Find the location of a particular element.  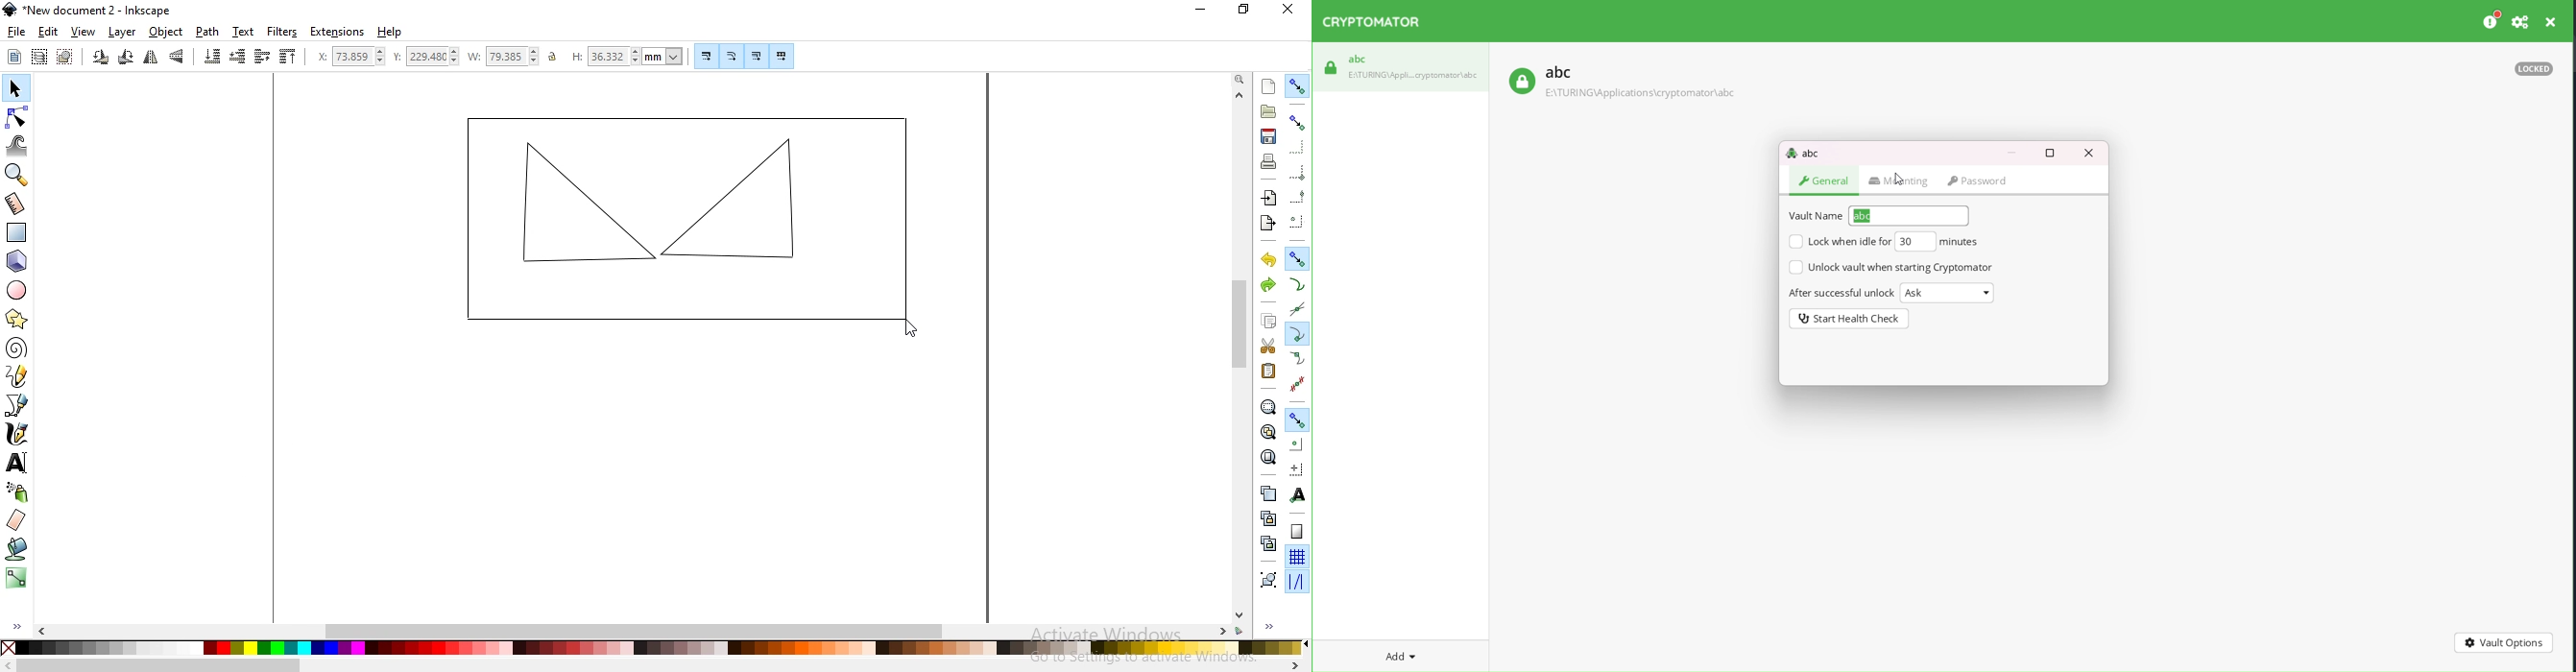

cut selection to clipboard is located at coordinates (1266, 345).